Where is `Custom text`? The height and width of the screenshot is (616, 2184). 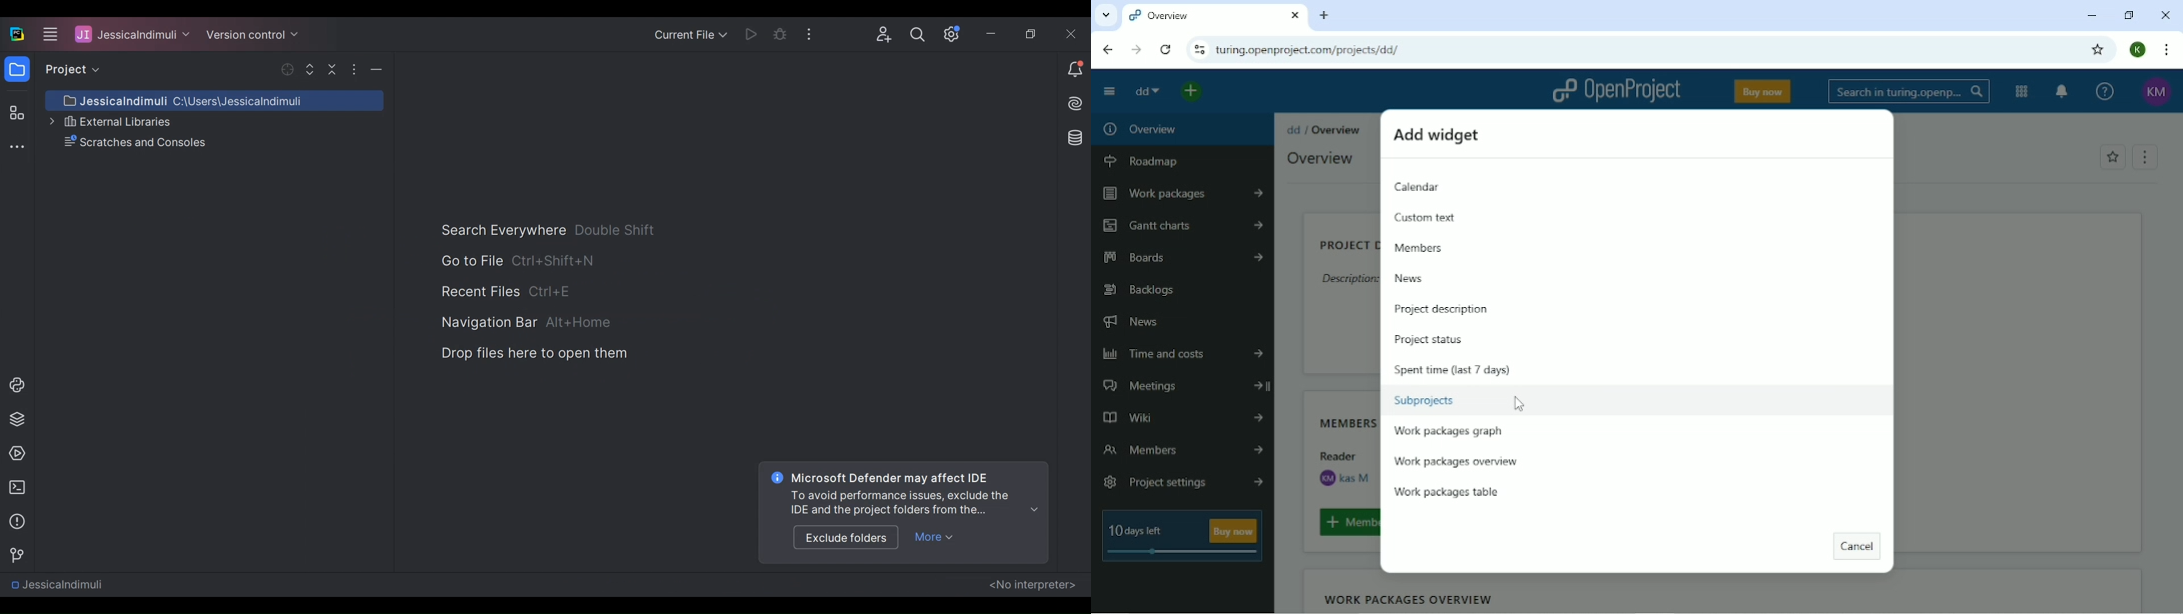 Custom text is located at coordinates (1430, 218).